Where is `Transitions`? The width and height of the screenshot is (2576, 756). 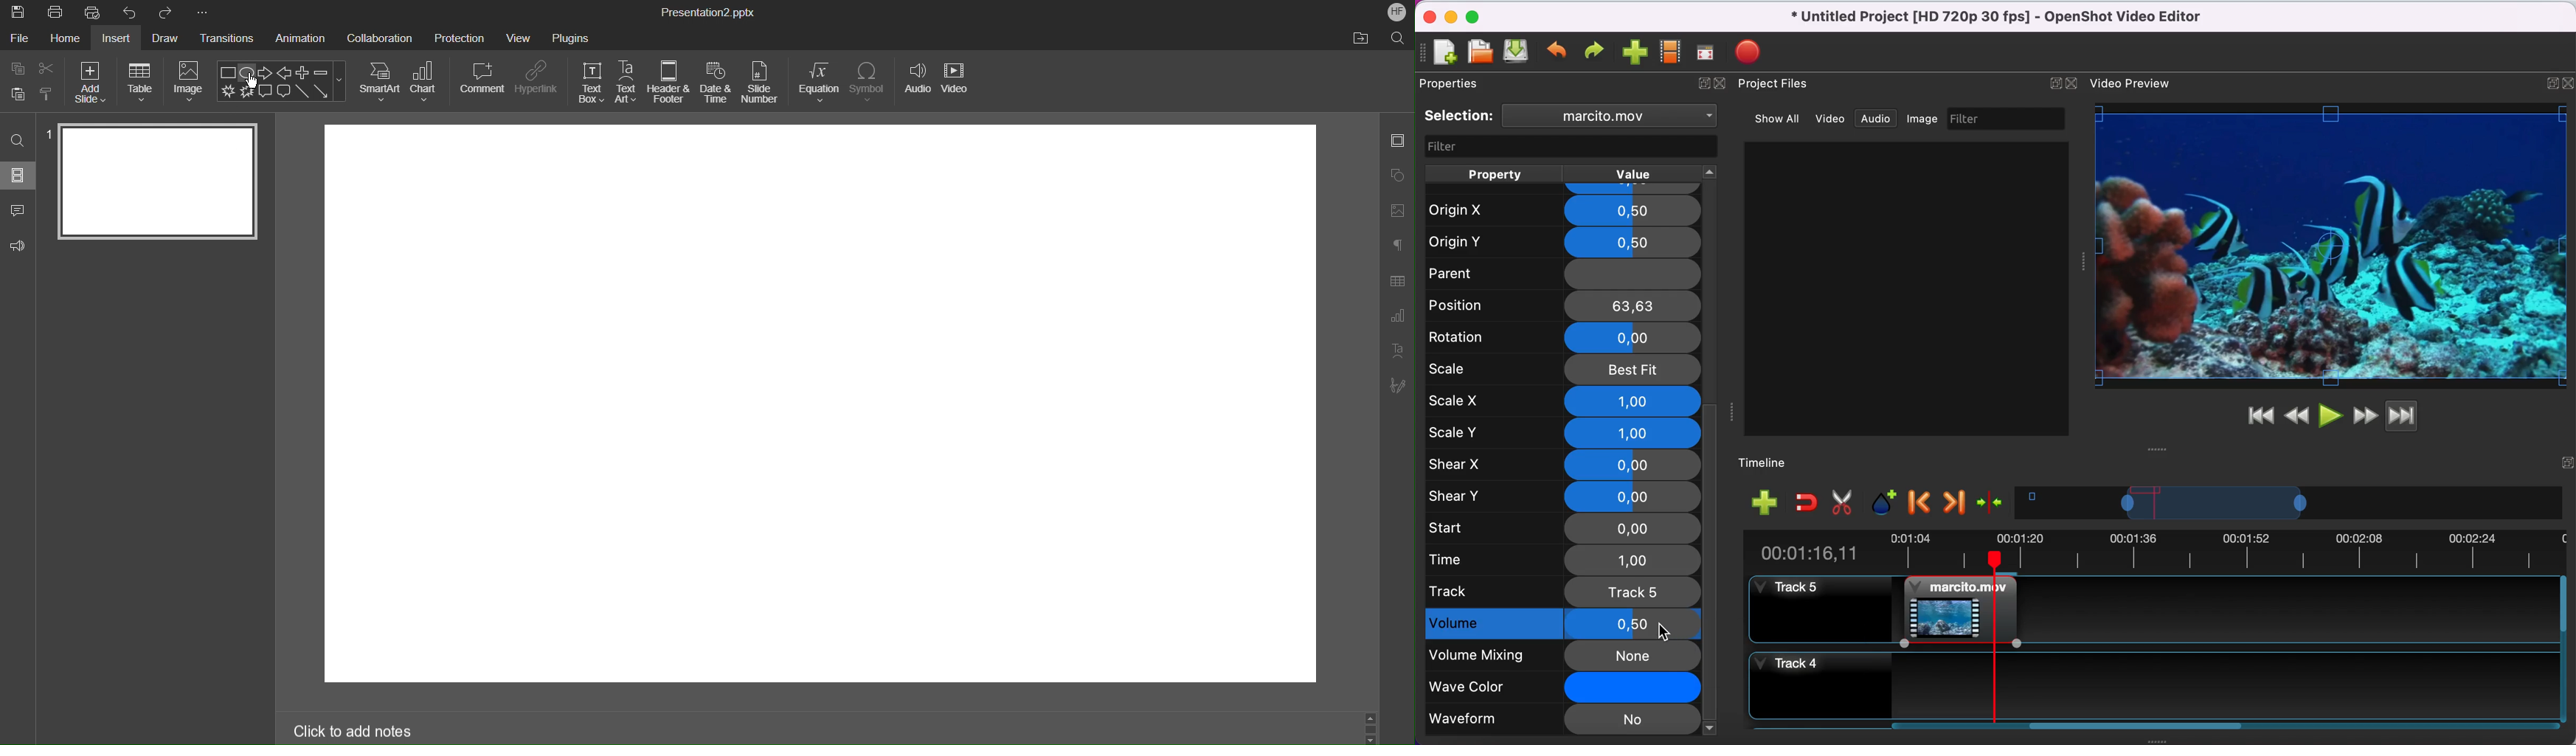
Transitions is located at coordinates (229, 40).